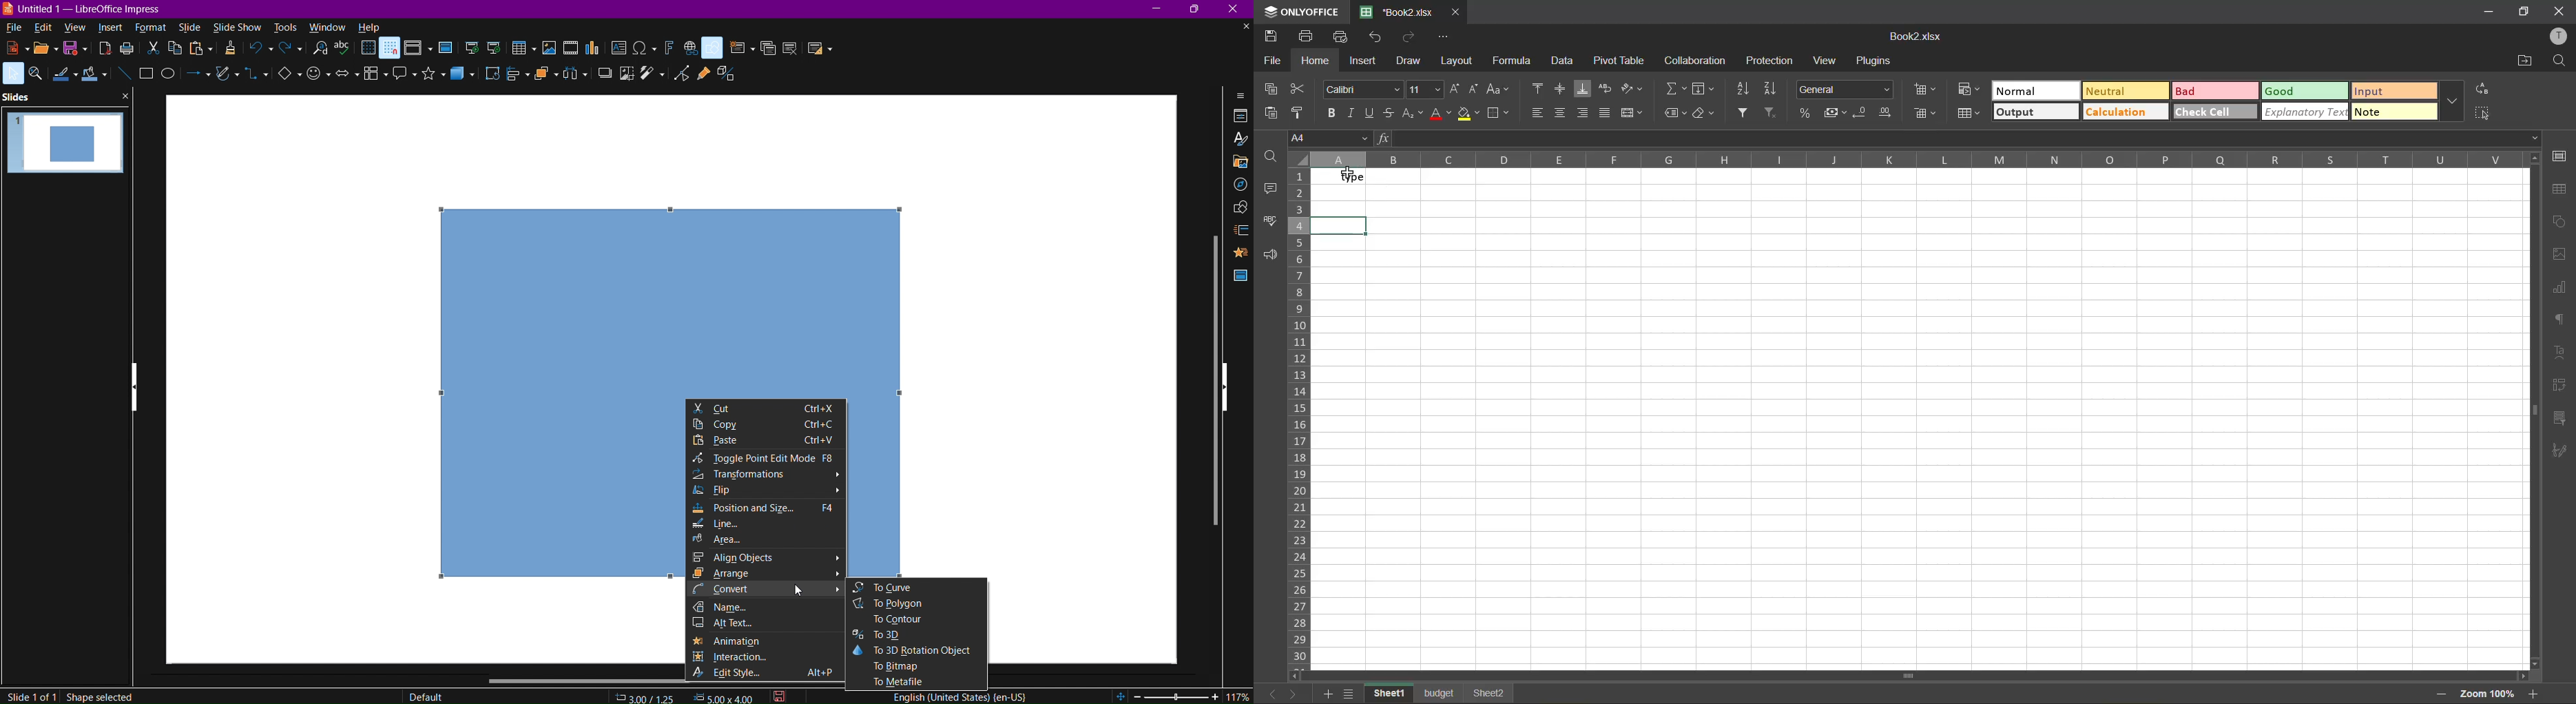 This screenshot has height=728, width=2576. What do you see at coordinates (1121, 696) in the screenshot?
I see `fit page to current window` at bounding box center [1121, 696].